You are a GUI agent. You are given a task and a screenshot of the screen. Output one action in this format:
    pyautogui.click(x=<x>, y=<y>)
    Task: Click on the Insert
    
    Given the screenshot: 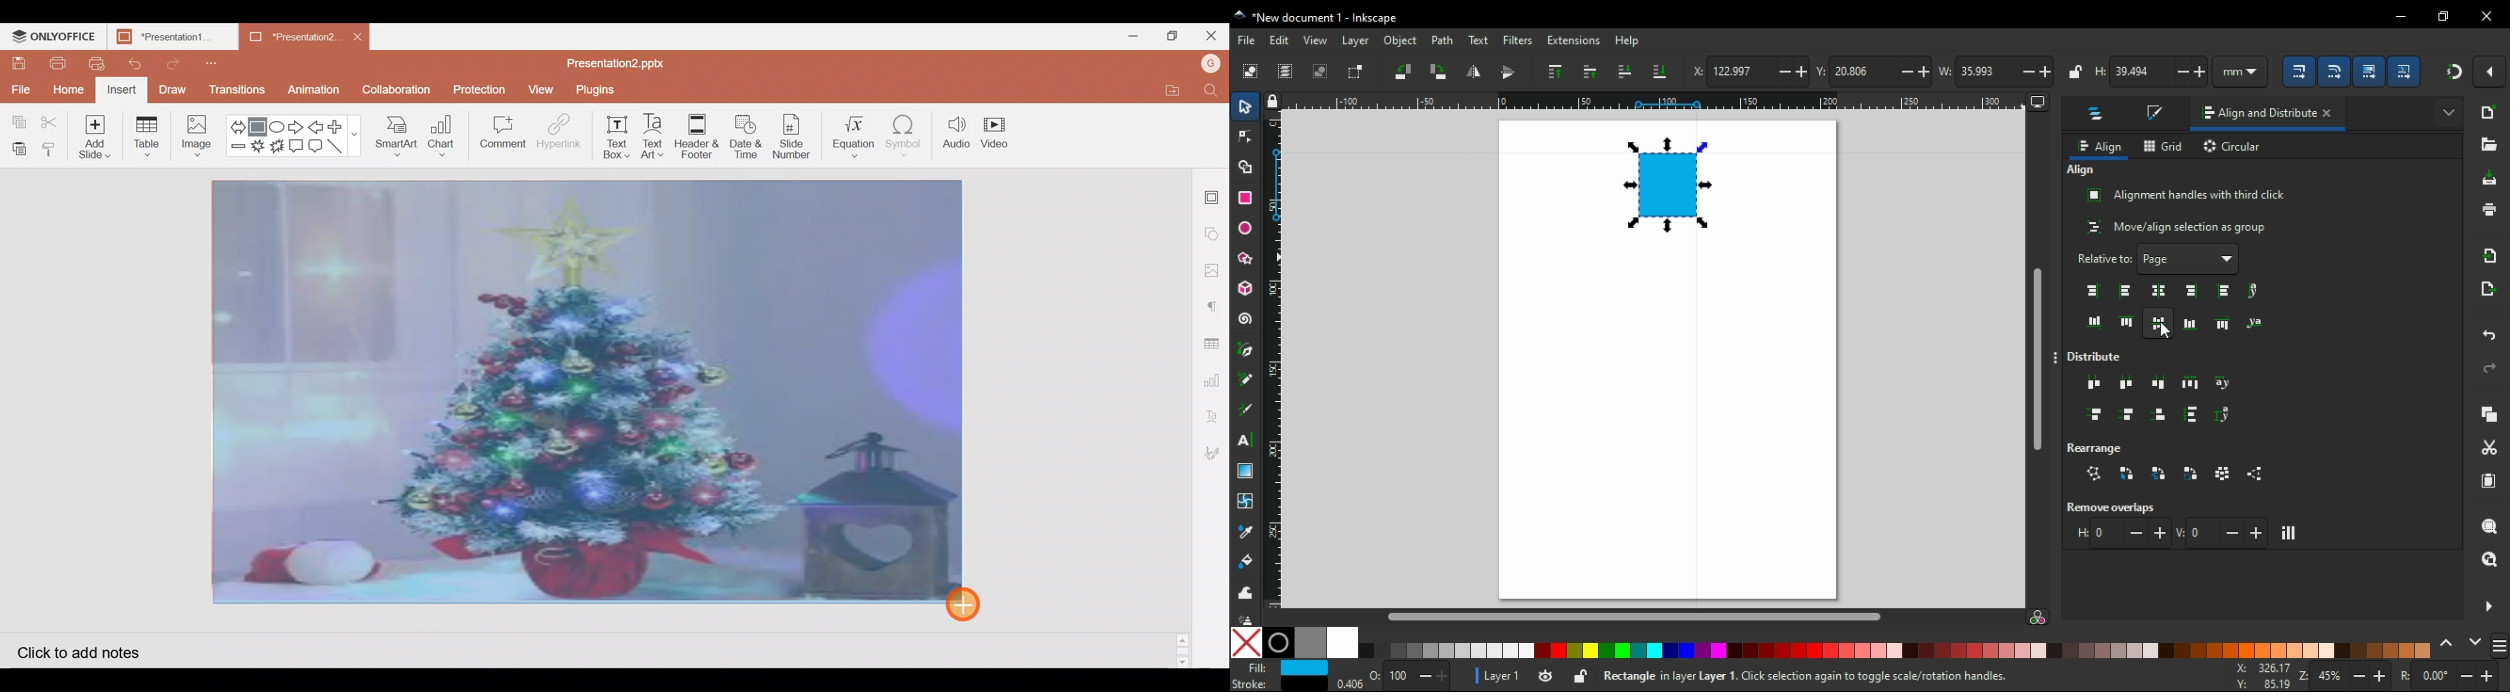 What is the action you would take?
    pyautogui.click(x=123, y=90)
    